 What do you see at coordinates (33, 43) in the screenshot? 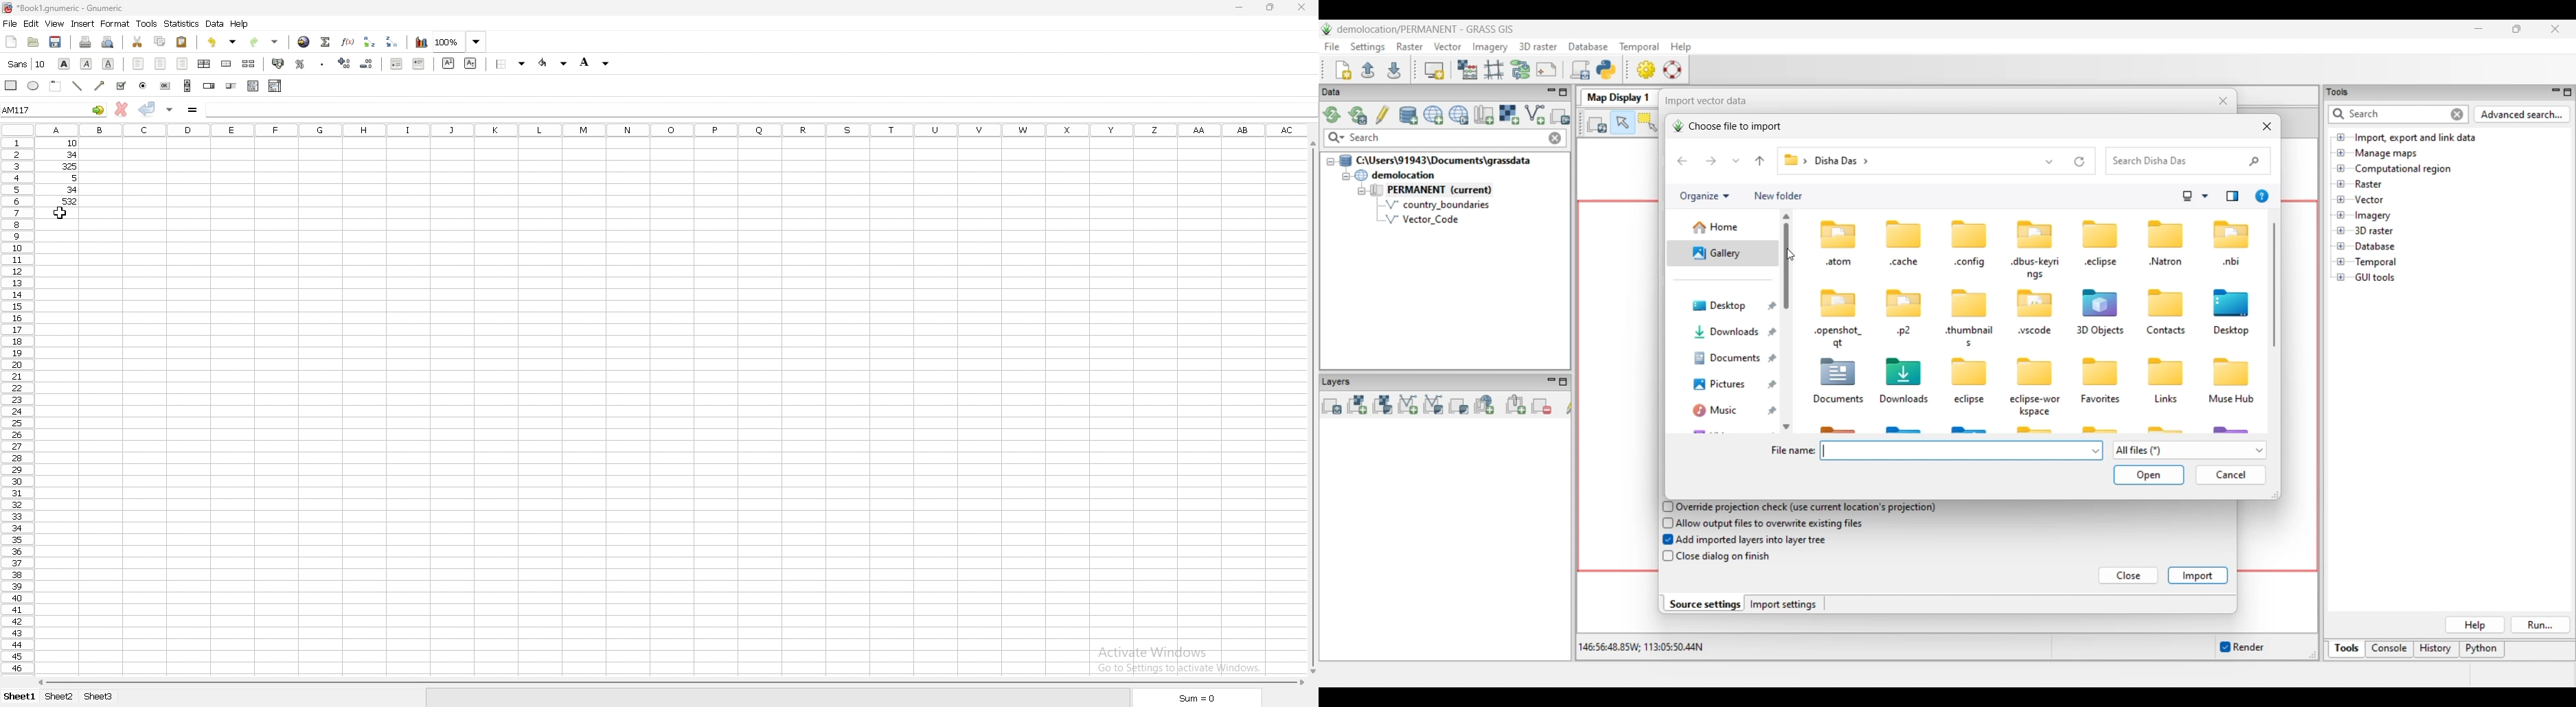
I see `open` at bounding box center [33, 43].